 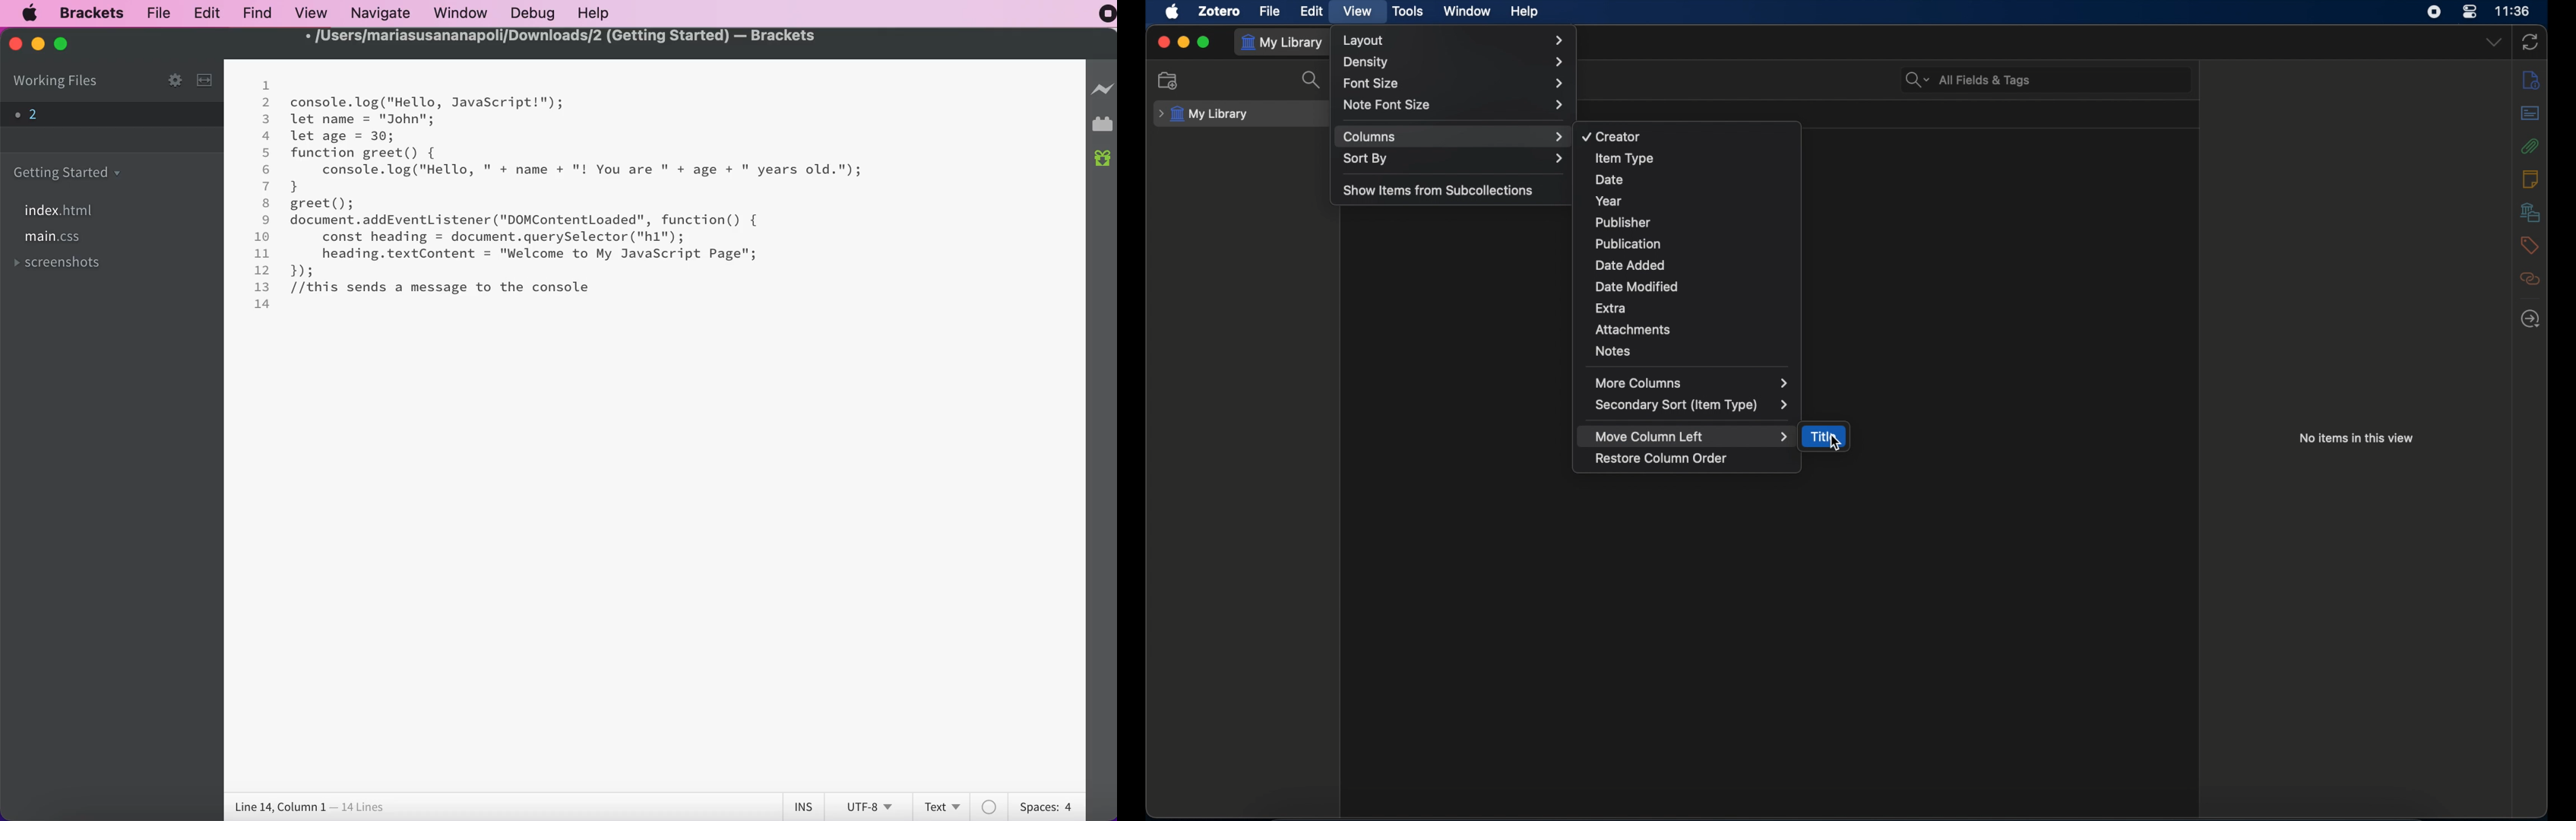 What do you see at coordinates (1453, 84) in the screenshot?
I see `font size` at bounding box center [1453, 84].